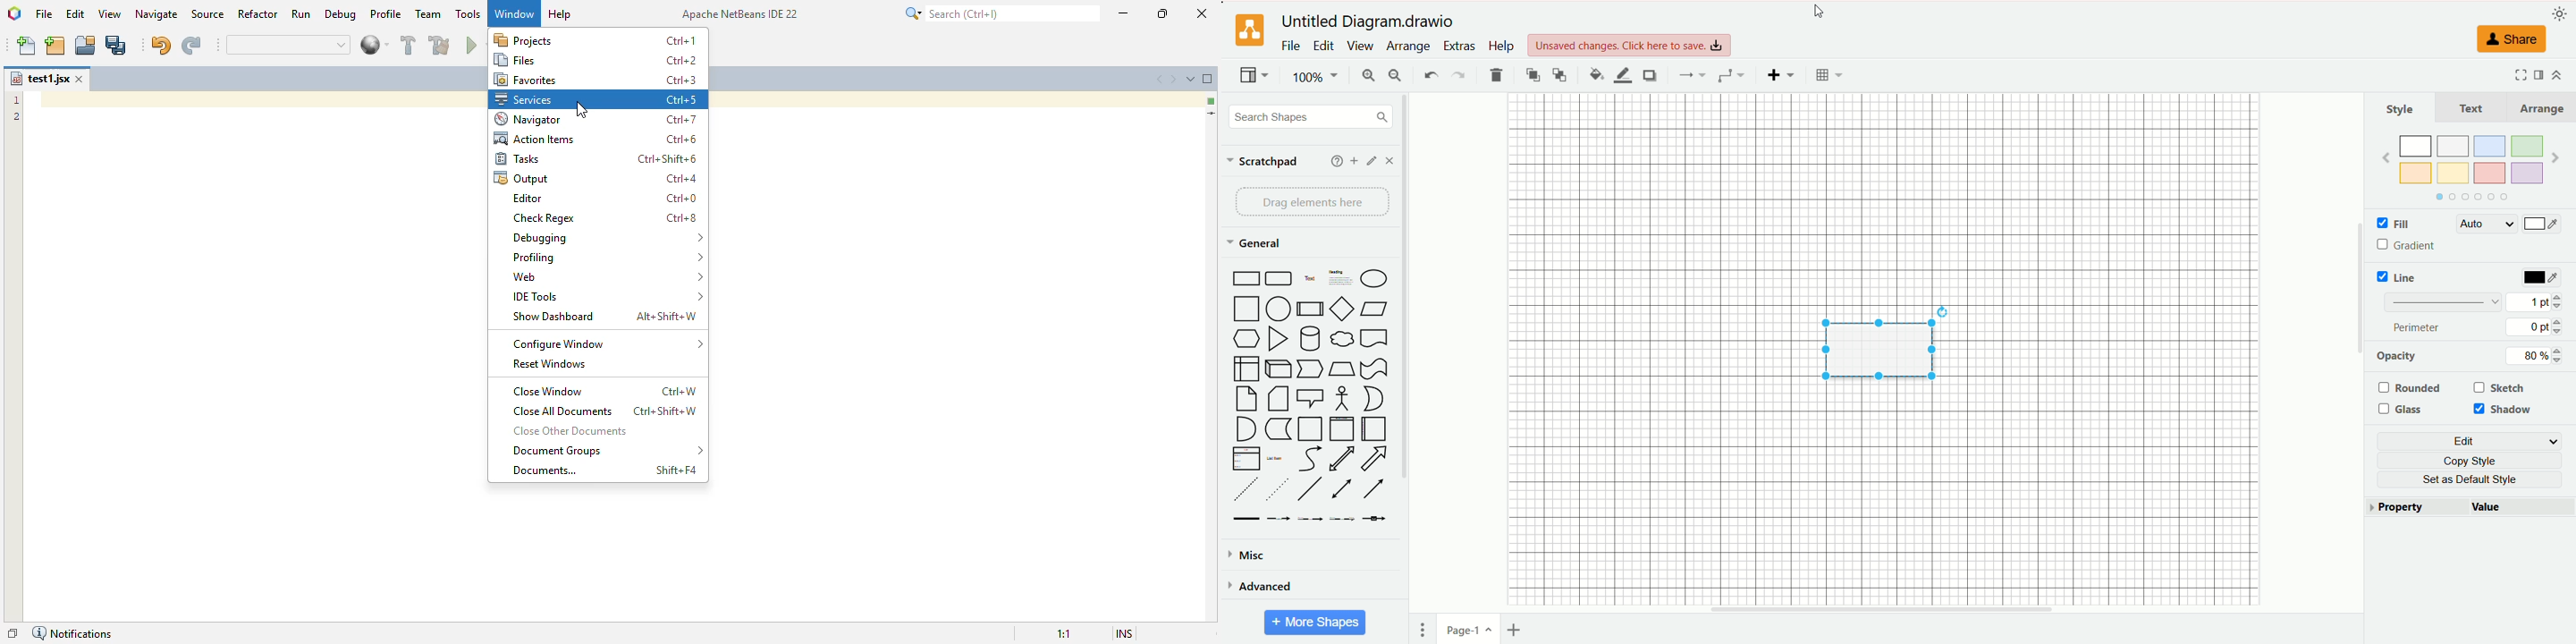 Image resolution: width=2576 pixels, height=644 pixels. What do you see at coordinates (1389, 161) in the screenshot?
I see `close` at bounding box center [1389, 161].